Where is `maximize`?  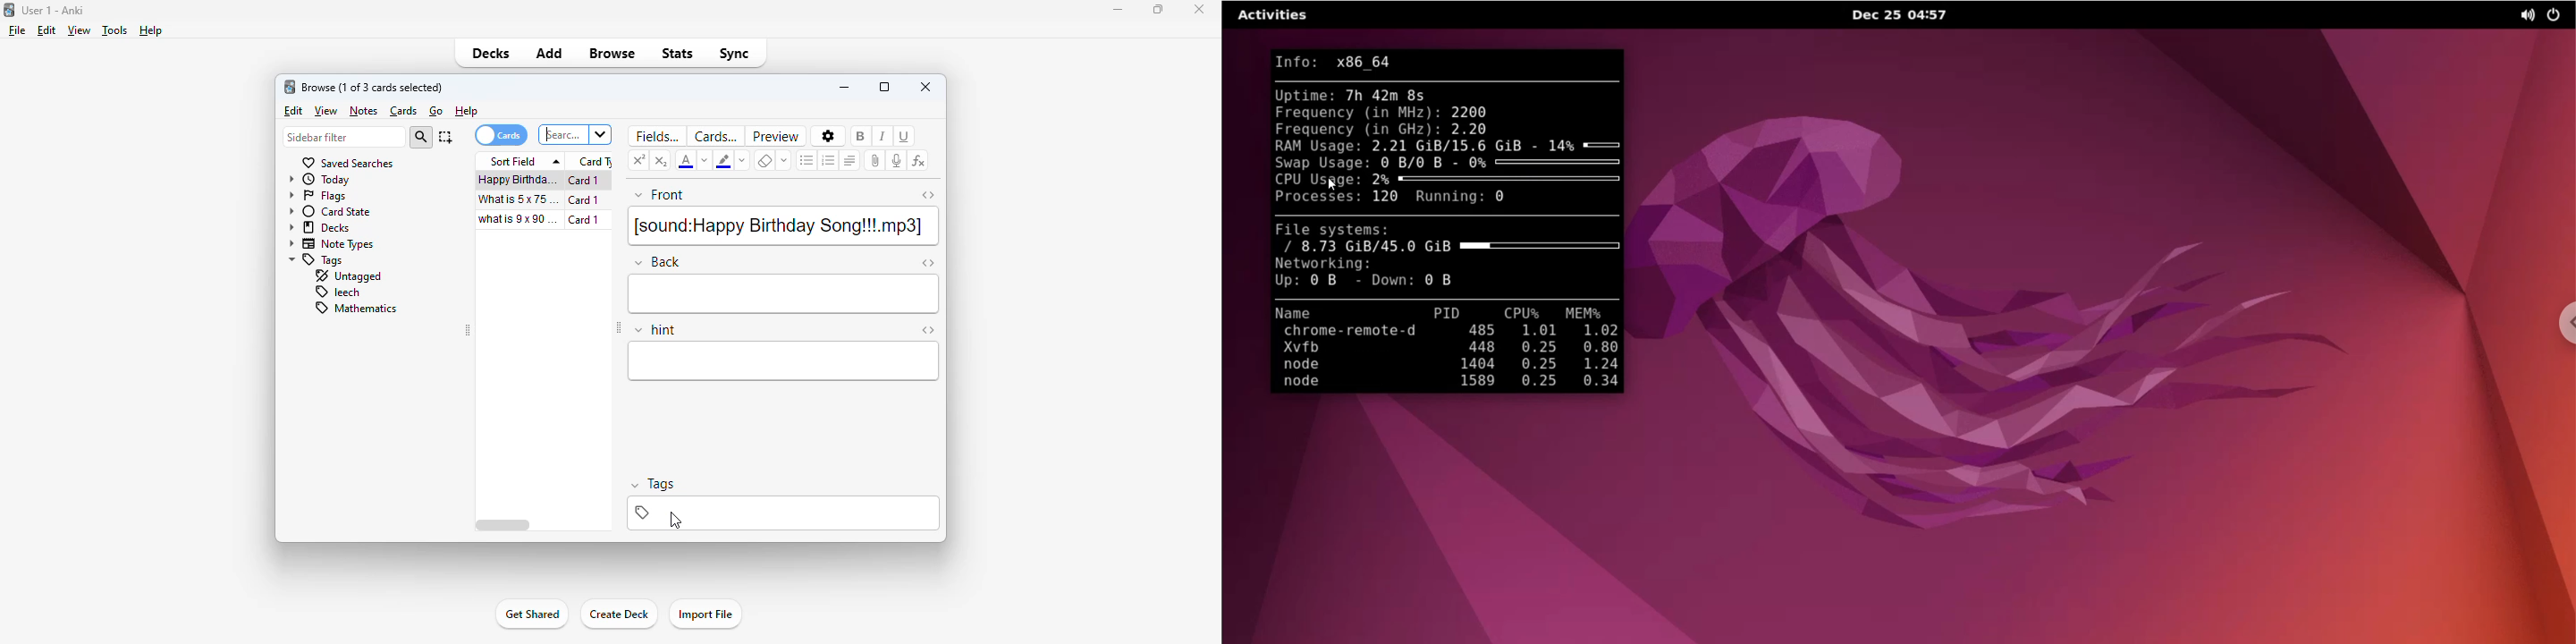
maximize is located at coordinates (1163, 9).